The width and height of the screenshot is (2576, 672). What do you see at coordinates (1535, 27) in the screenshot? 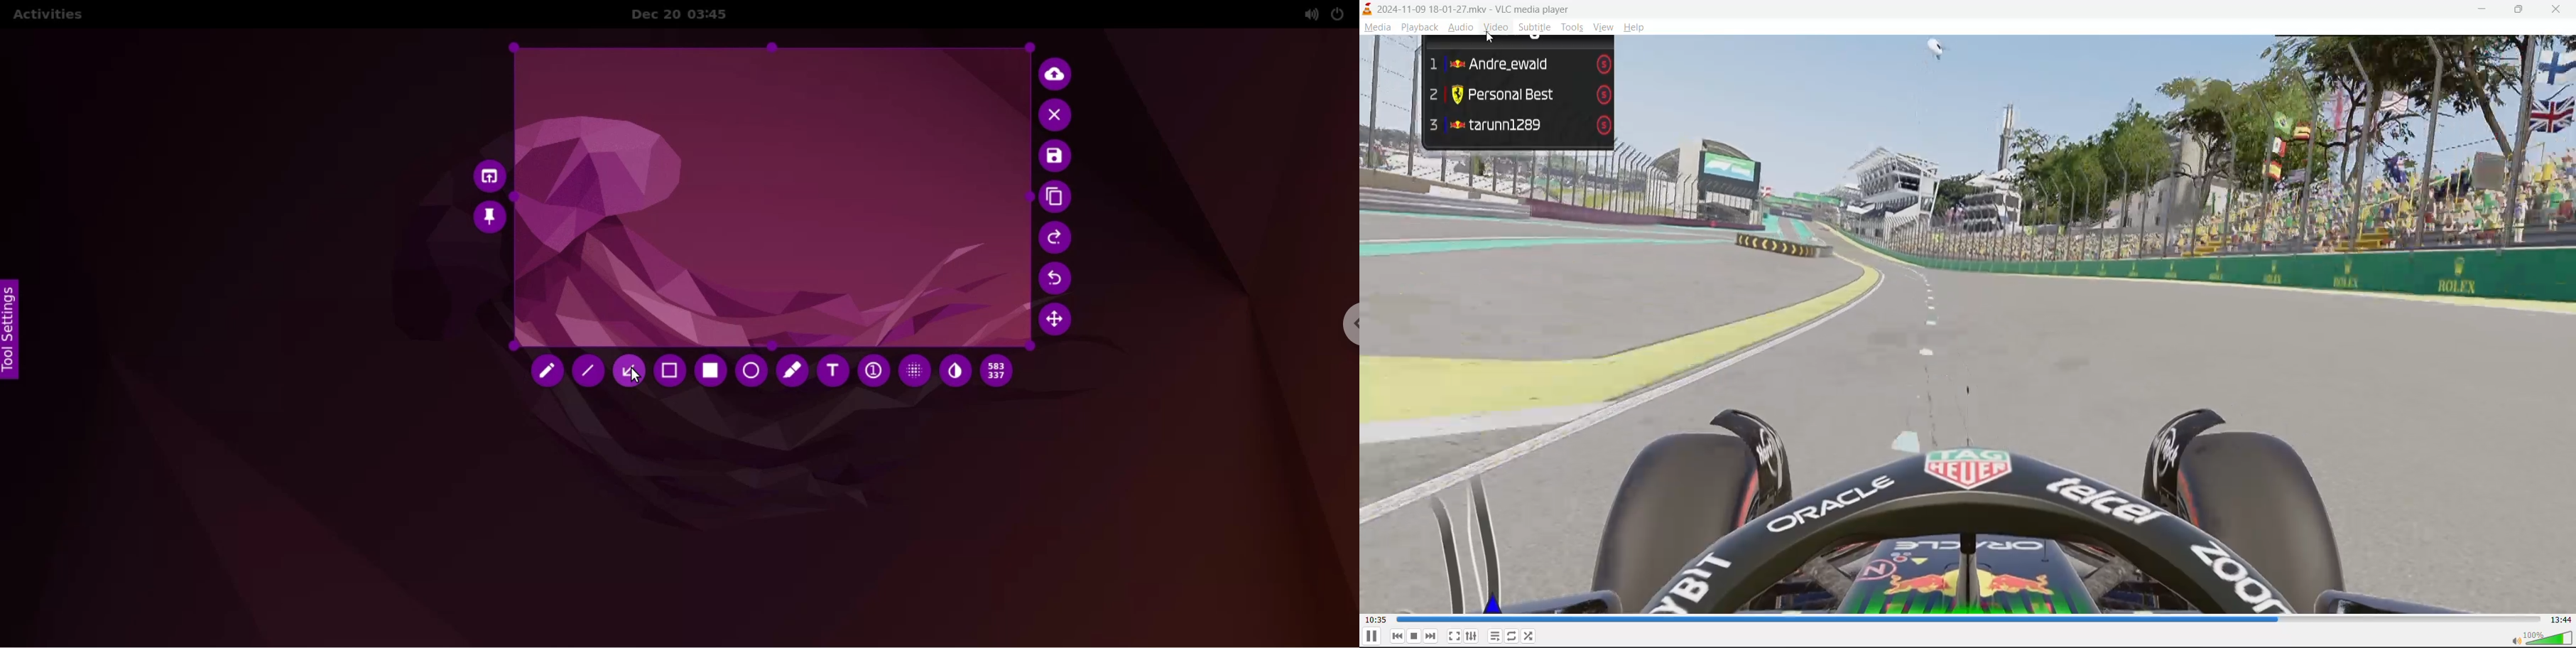
I see `subtitle` at bounding box center [1535, 27].